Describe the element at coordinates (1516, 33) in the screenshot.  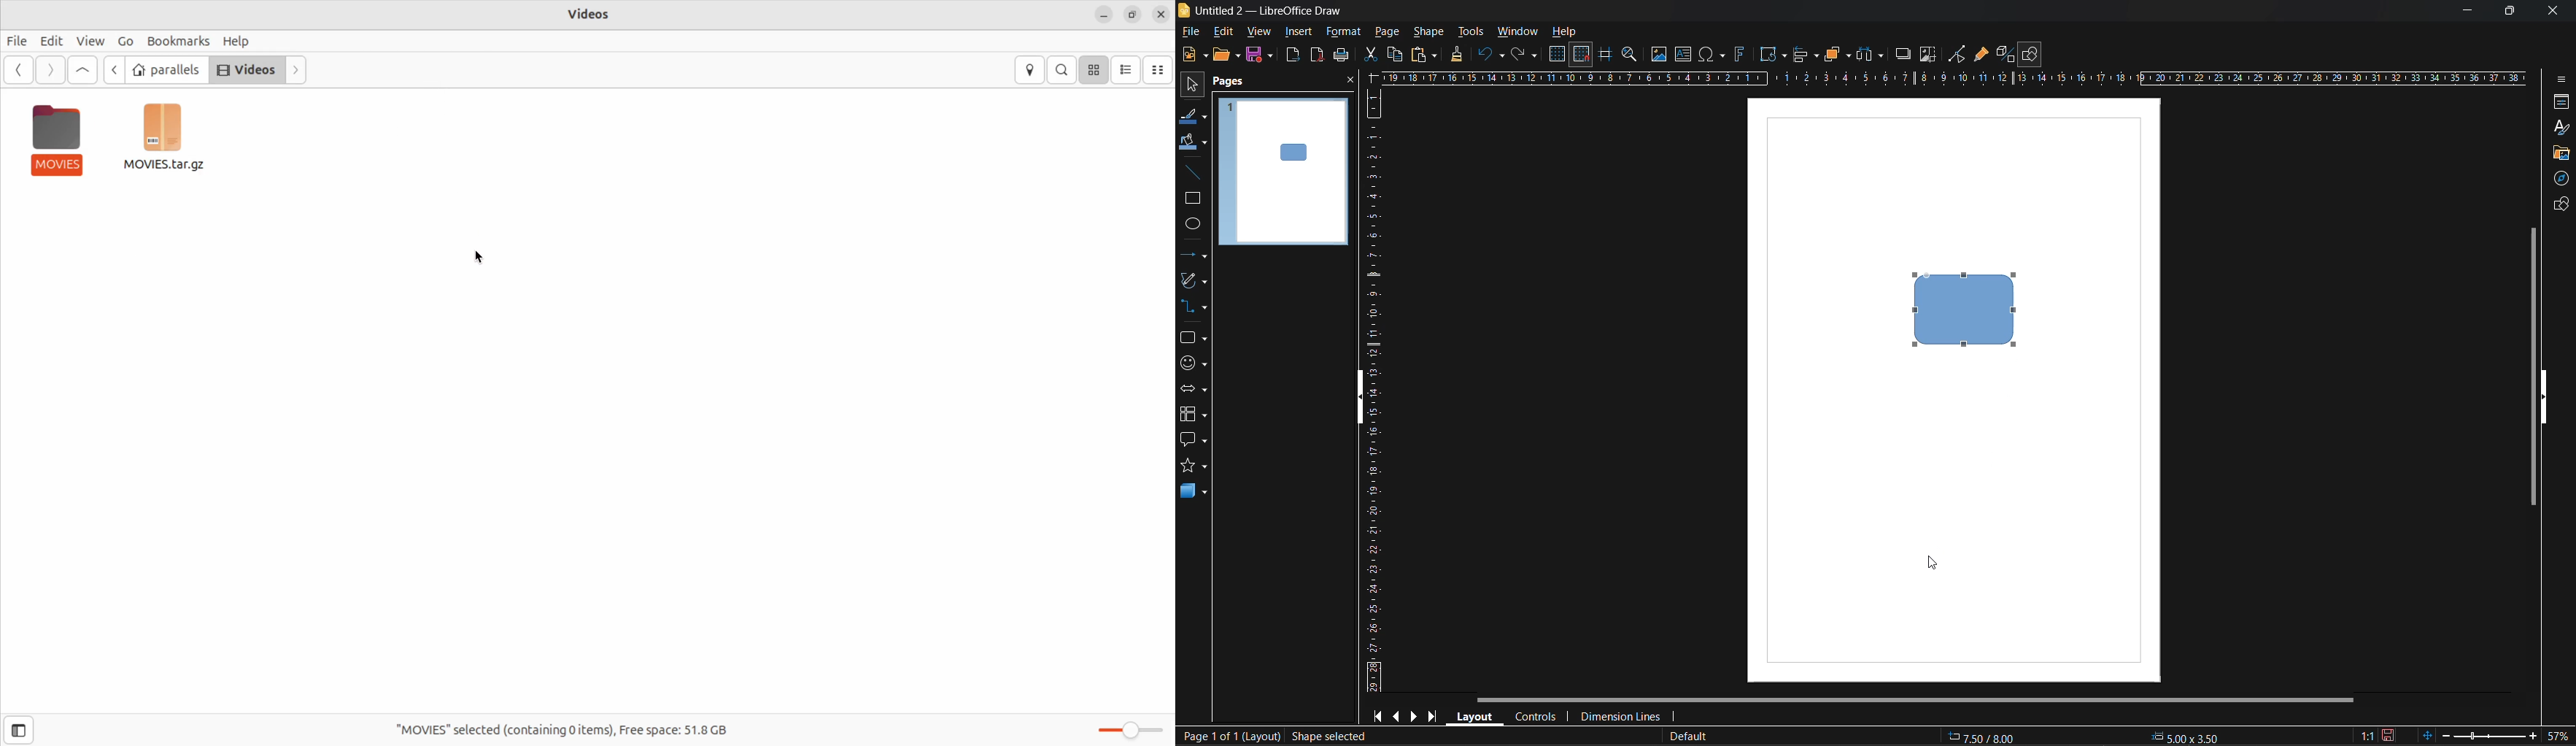
I see `window` at that location.